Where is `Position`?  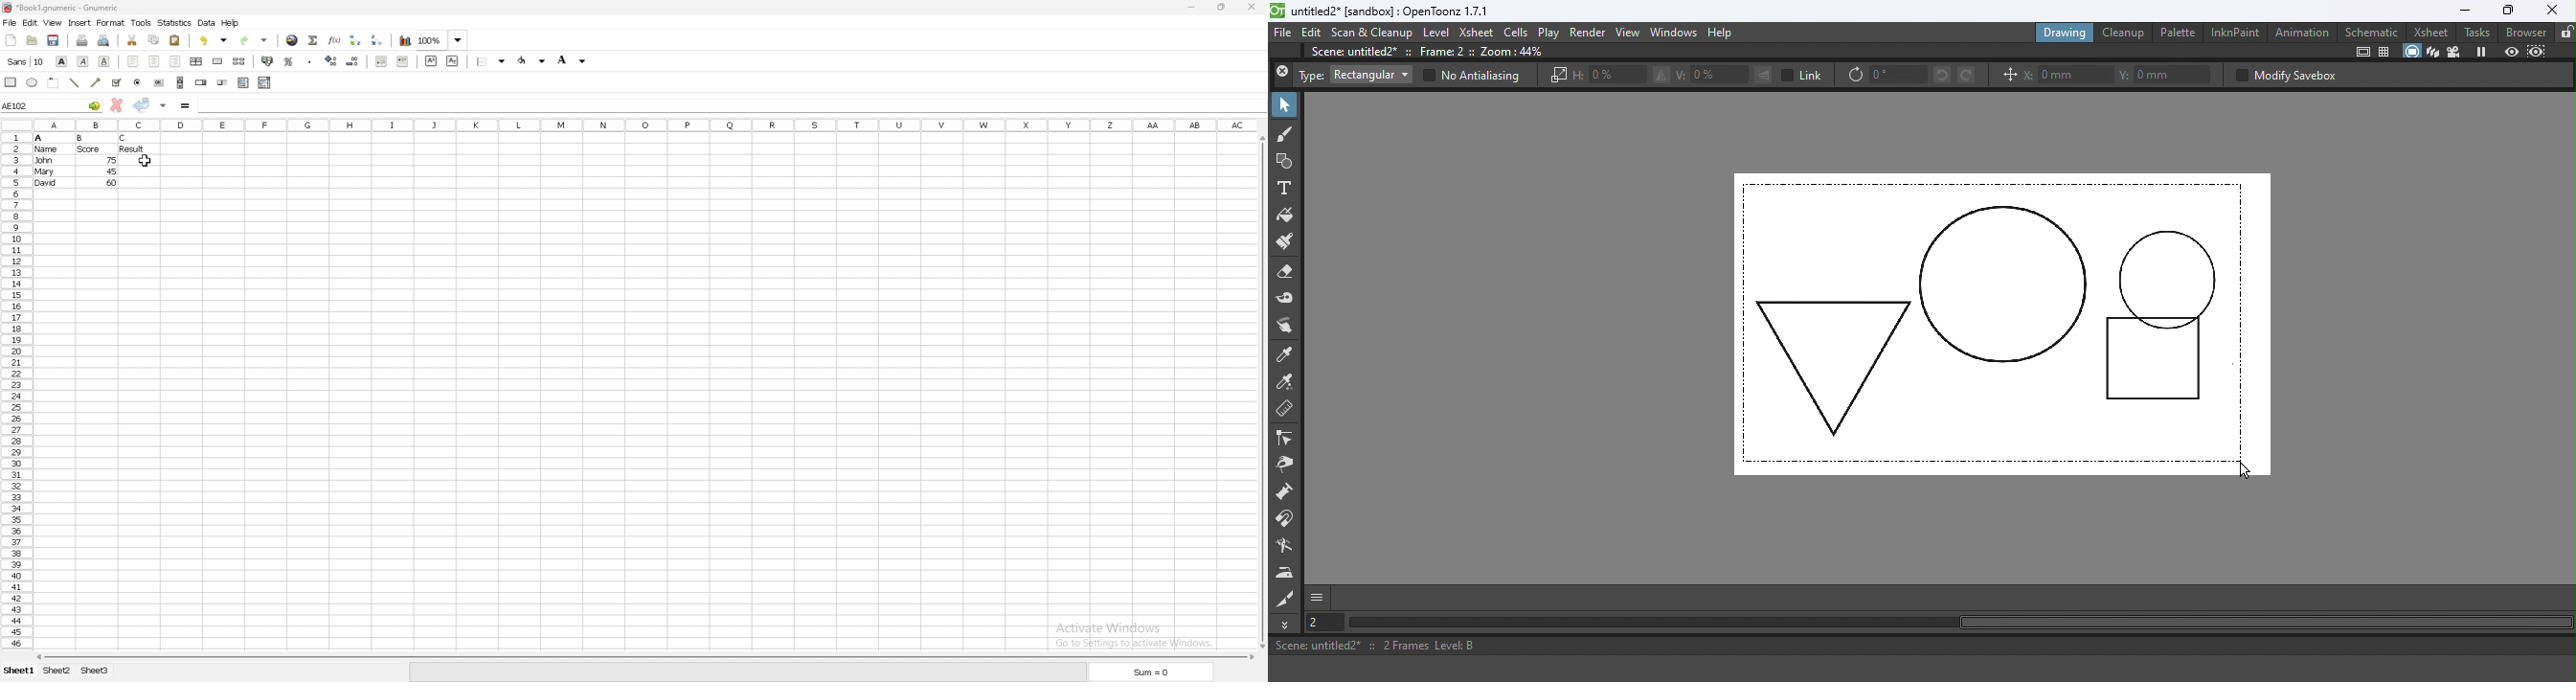
Position is located at coordinates (2007, 77).